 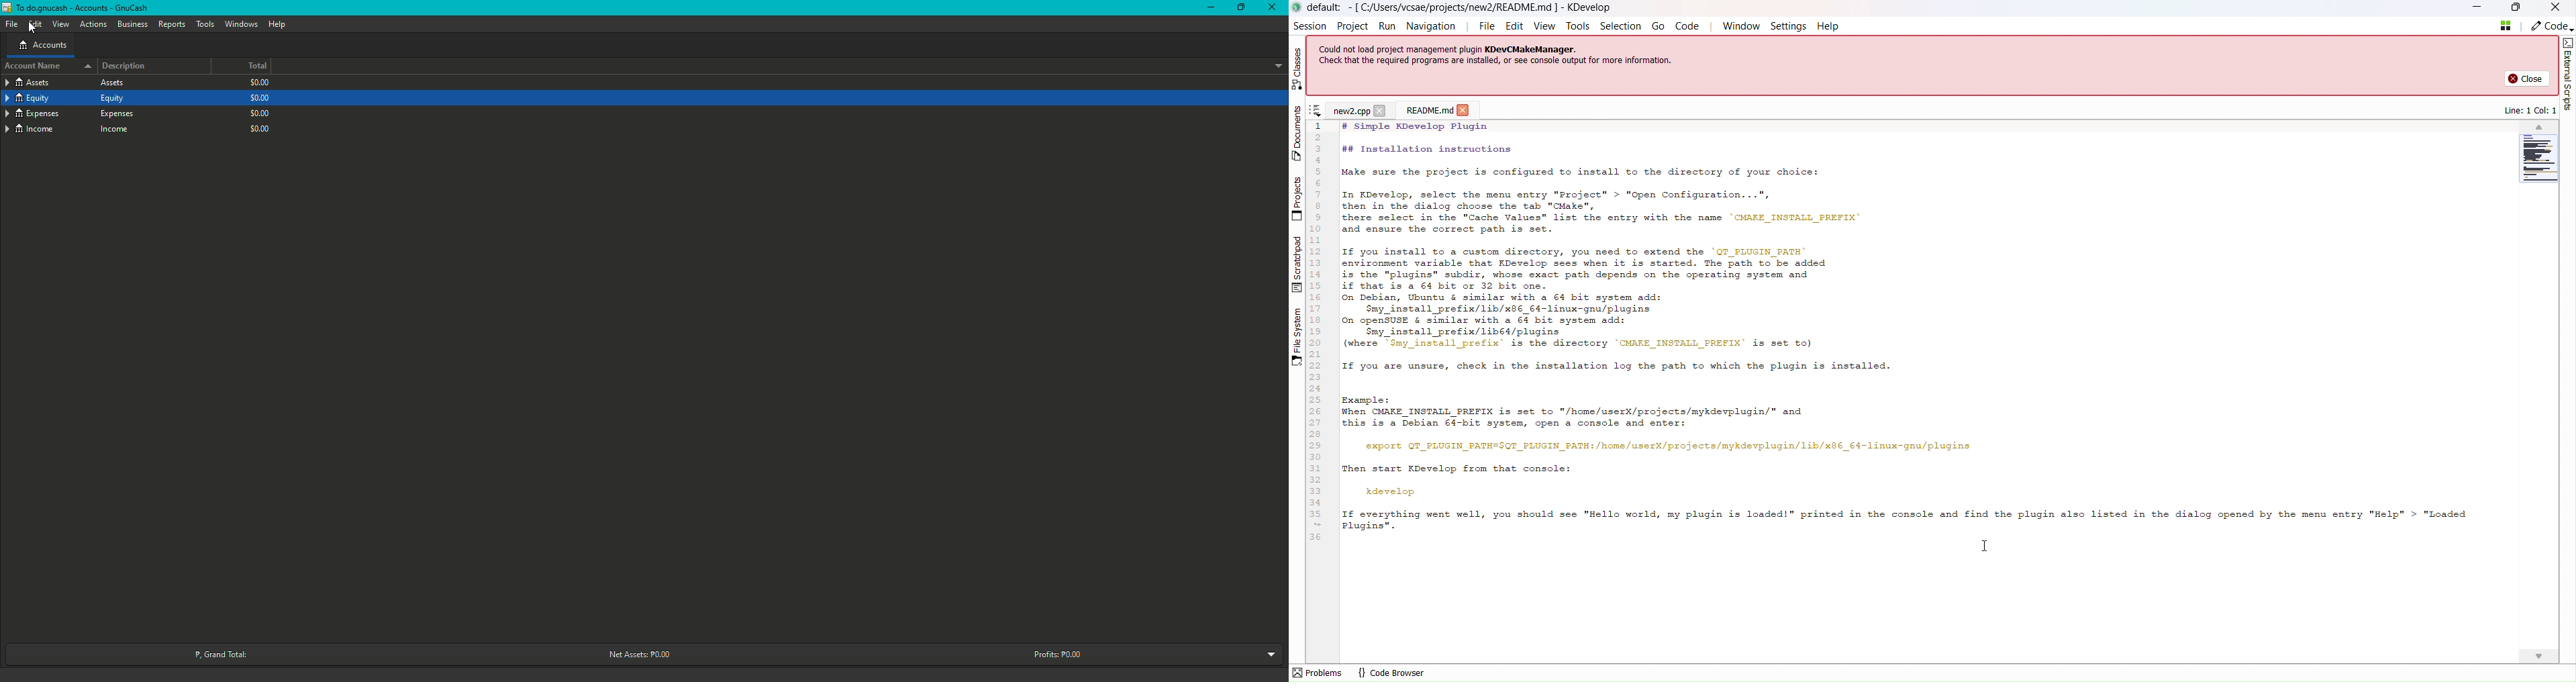 I want to click on Project code, so click(x=1904, y=326).